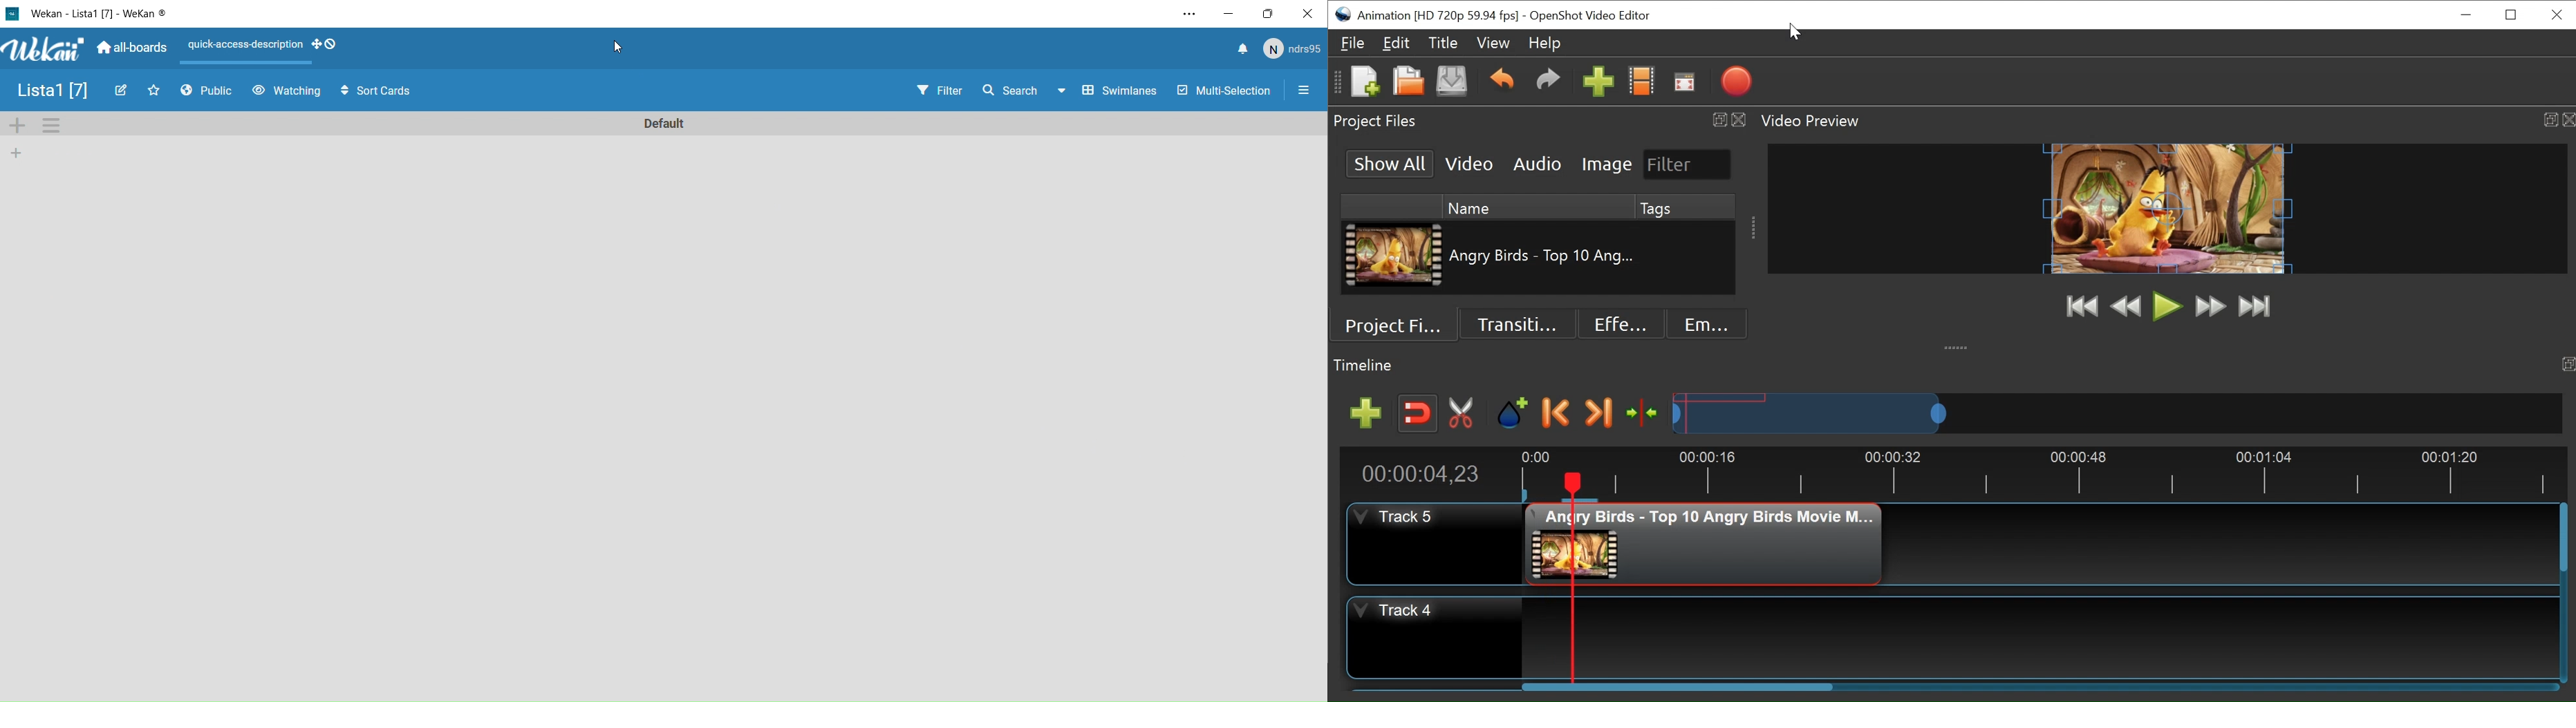 The image size is (2576, 728). What do you see at coordinates (1684, 81) in the screenshot?
I see `Fullscreen` at bounding box center [1684, 81].